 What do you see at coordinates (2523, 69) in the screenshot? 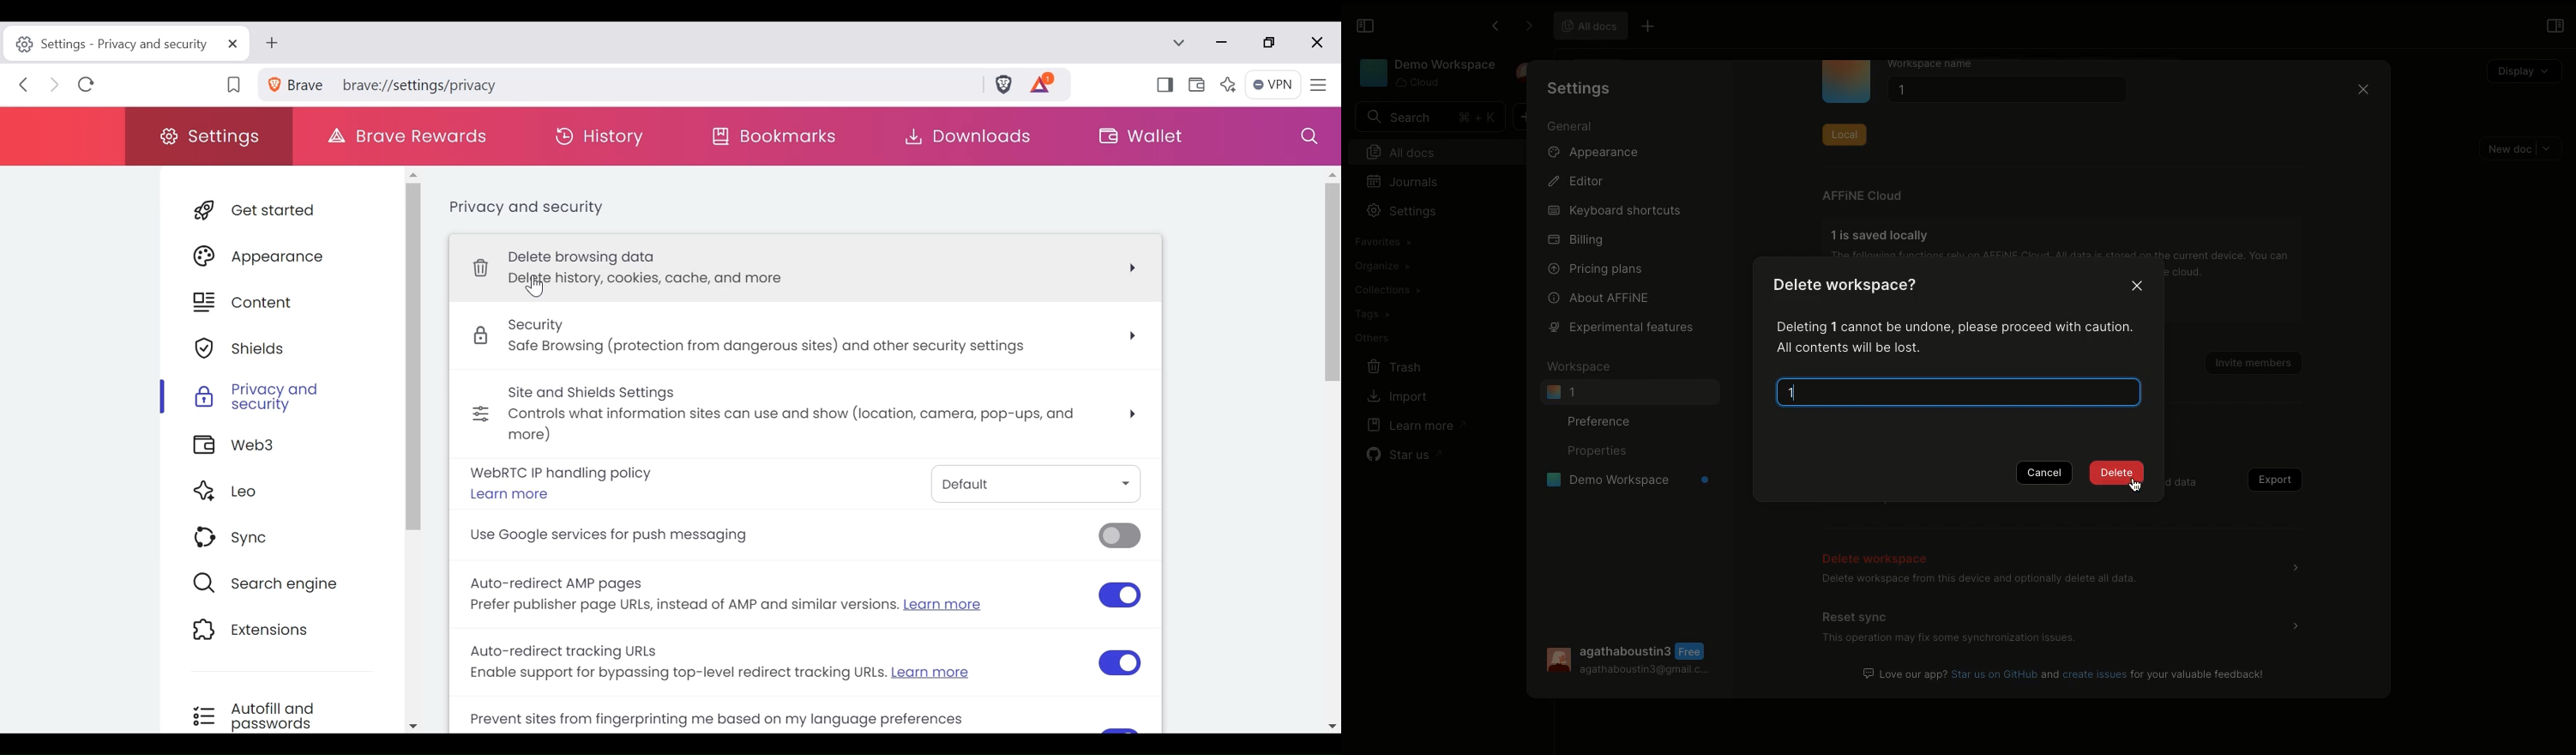
I see `Display` at bounding box center [2523, 69].